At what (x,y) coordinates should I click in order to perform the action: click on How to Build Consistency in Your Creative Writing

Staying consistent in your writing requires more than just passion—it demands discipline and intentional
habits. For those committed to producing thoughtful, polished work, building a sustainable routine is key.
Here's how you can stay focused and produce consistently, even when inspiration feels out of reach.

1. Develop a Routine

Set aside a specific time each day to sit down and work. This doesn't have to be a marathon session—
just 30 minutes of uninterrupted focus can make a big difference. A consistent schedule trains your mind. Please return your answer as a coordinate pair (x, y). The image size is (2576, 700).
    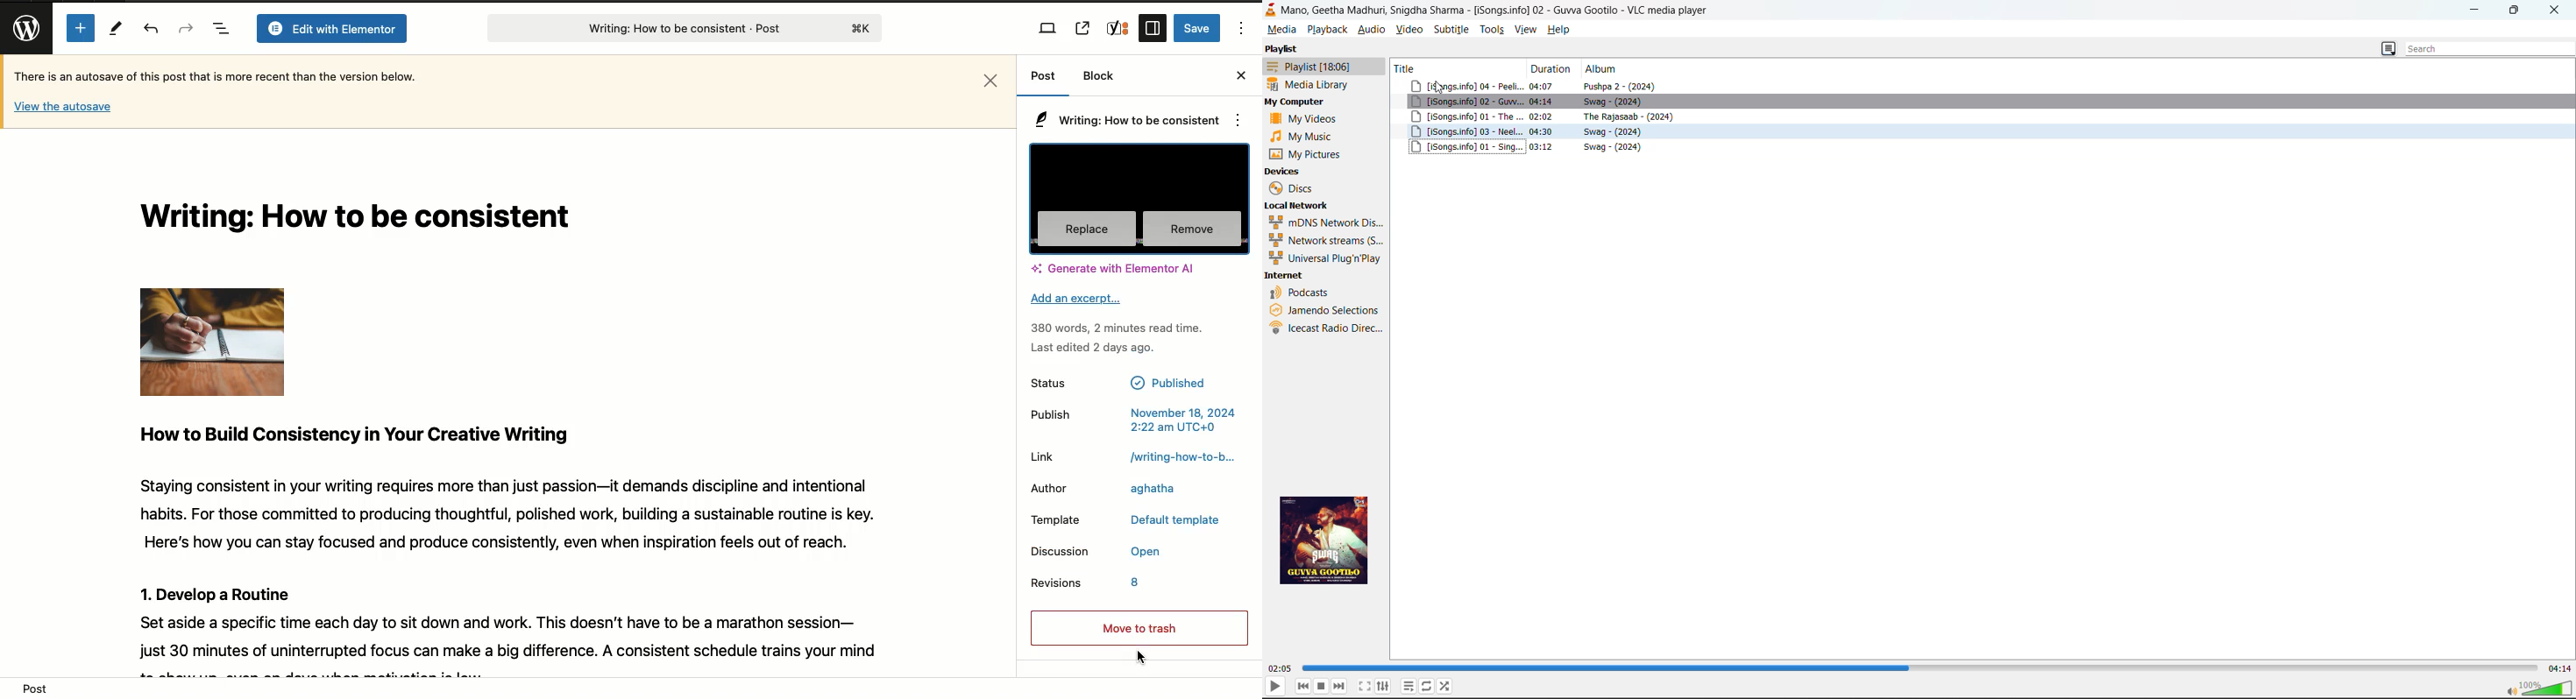
    Looking at the image, I should click on (514, 544).